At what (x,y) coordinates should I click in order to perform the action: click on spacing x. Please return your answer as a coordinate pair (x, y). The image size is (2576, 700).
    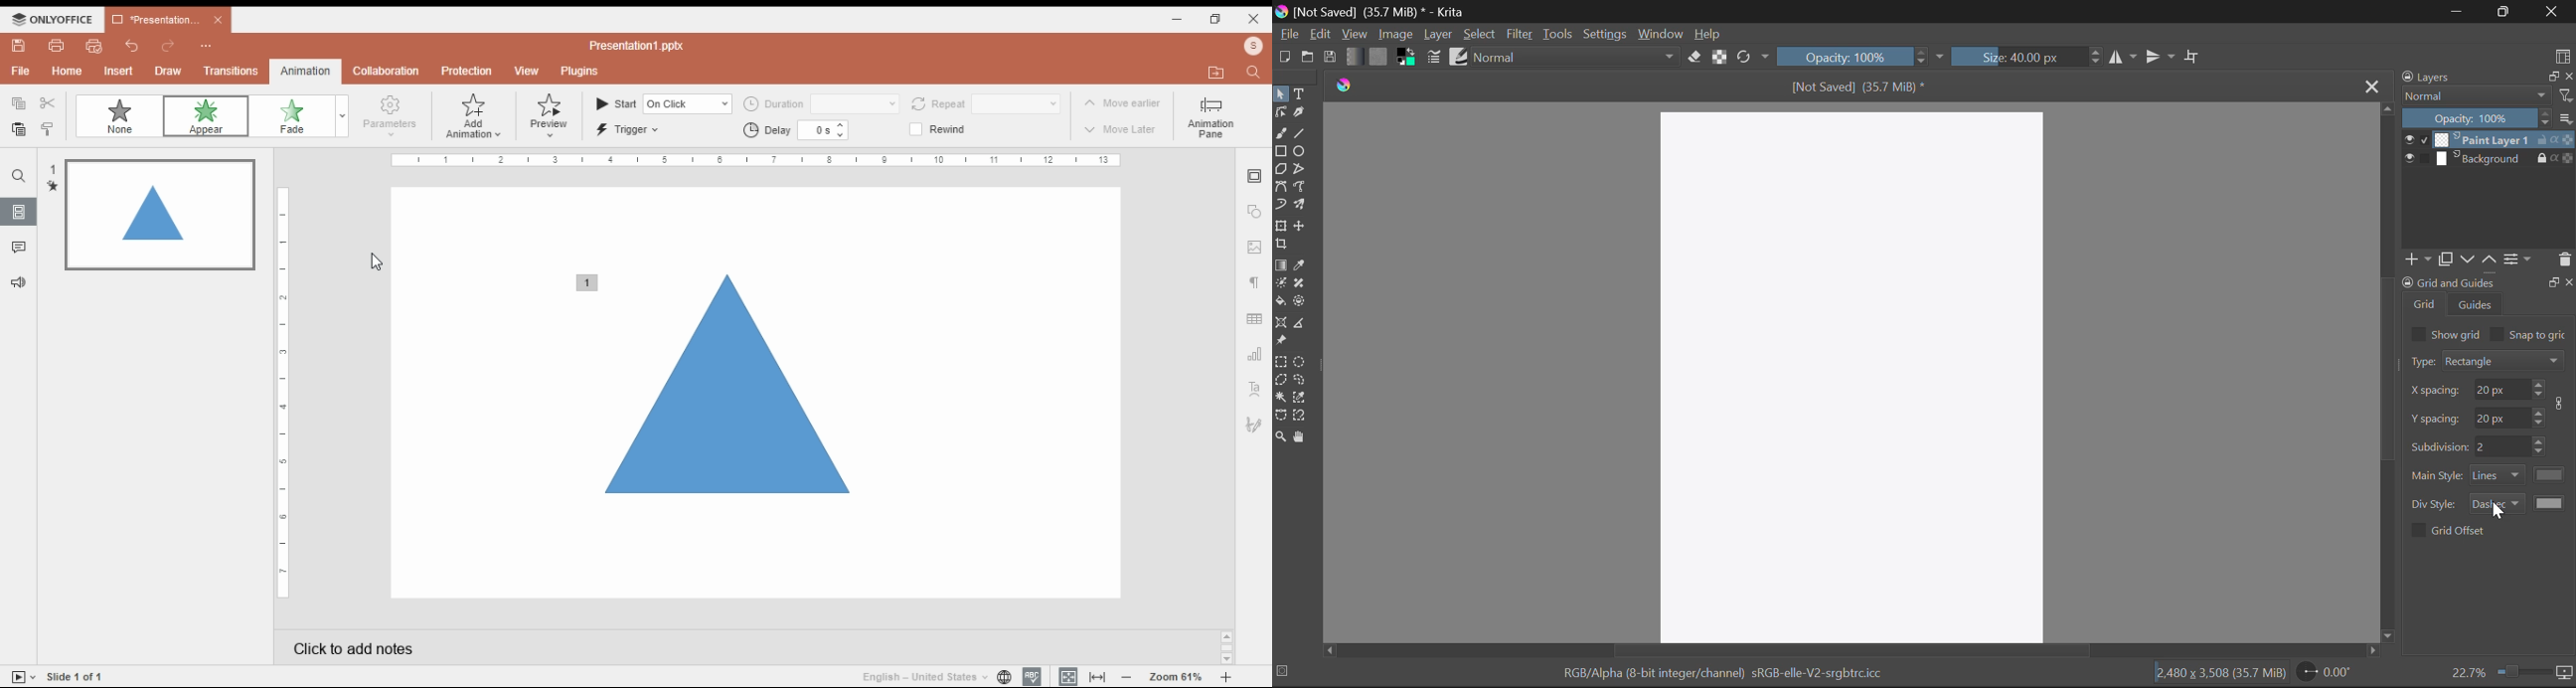
    Looking at the image, I should click on (2501, 389).